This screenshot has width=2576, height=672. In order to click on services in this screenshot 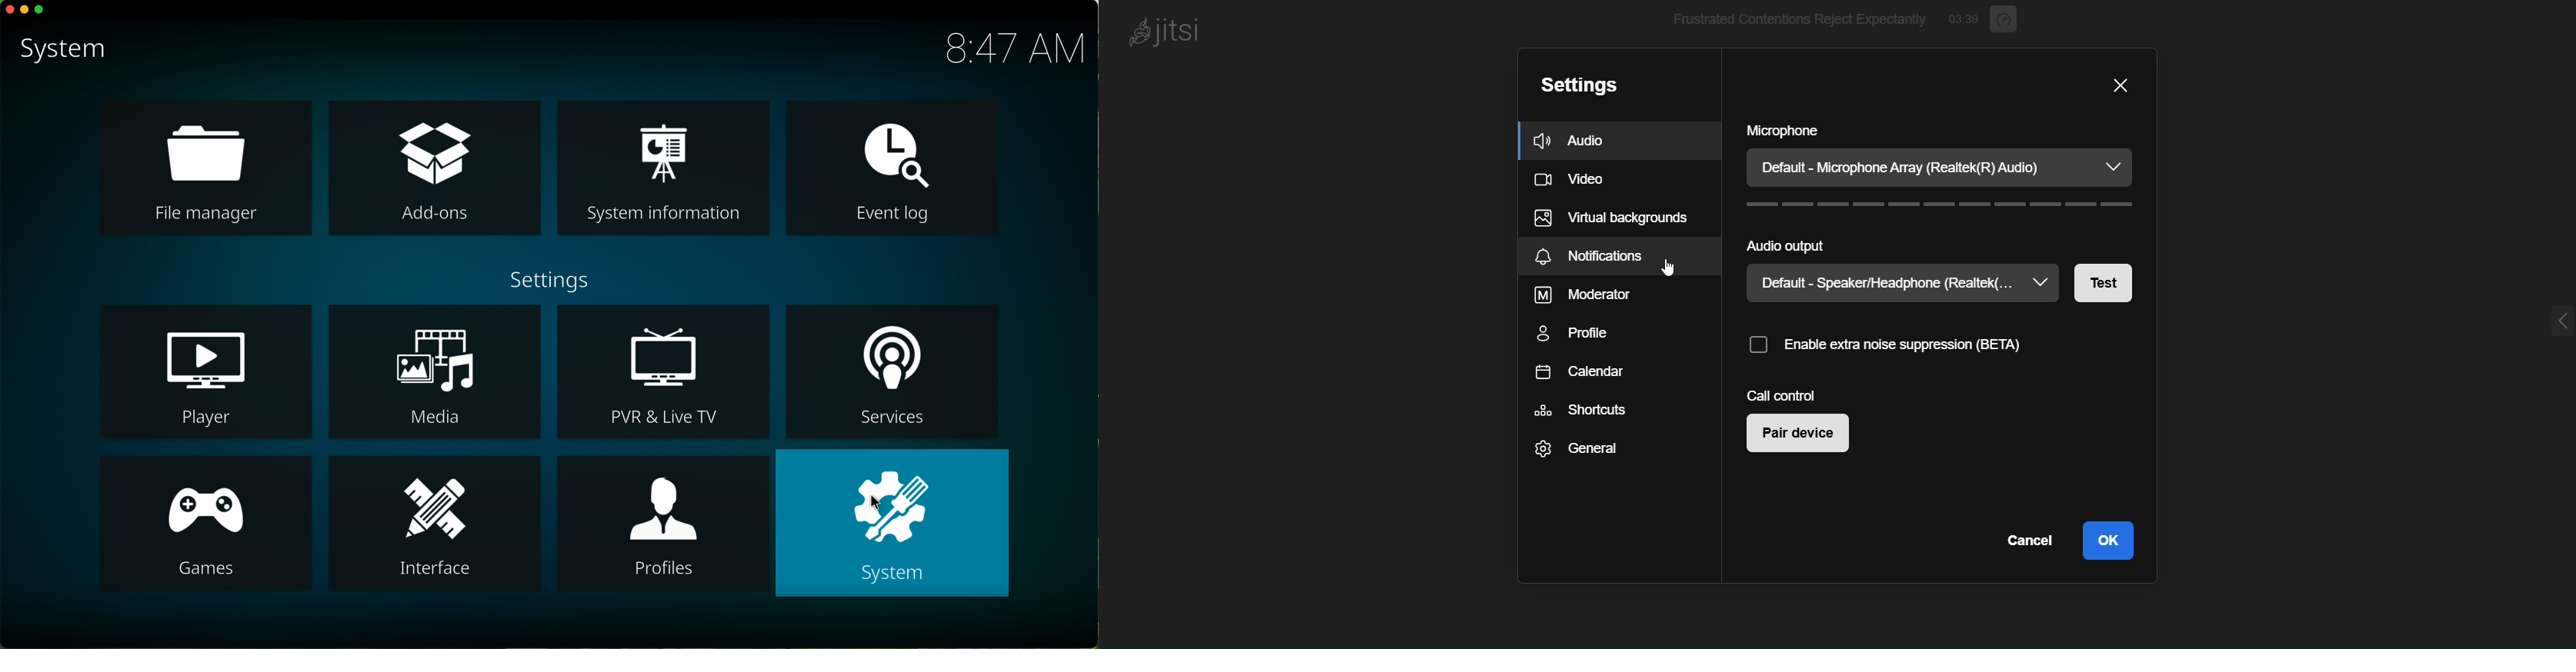, I will do `click(893, 372)`.